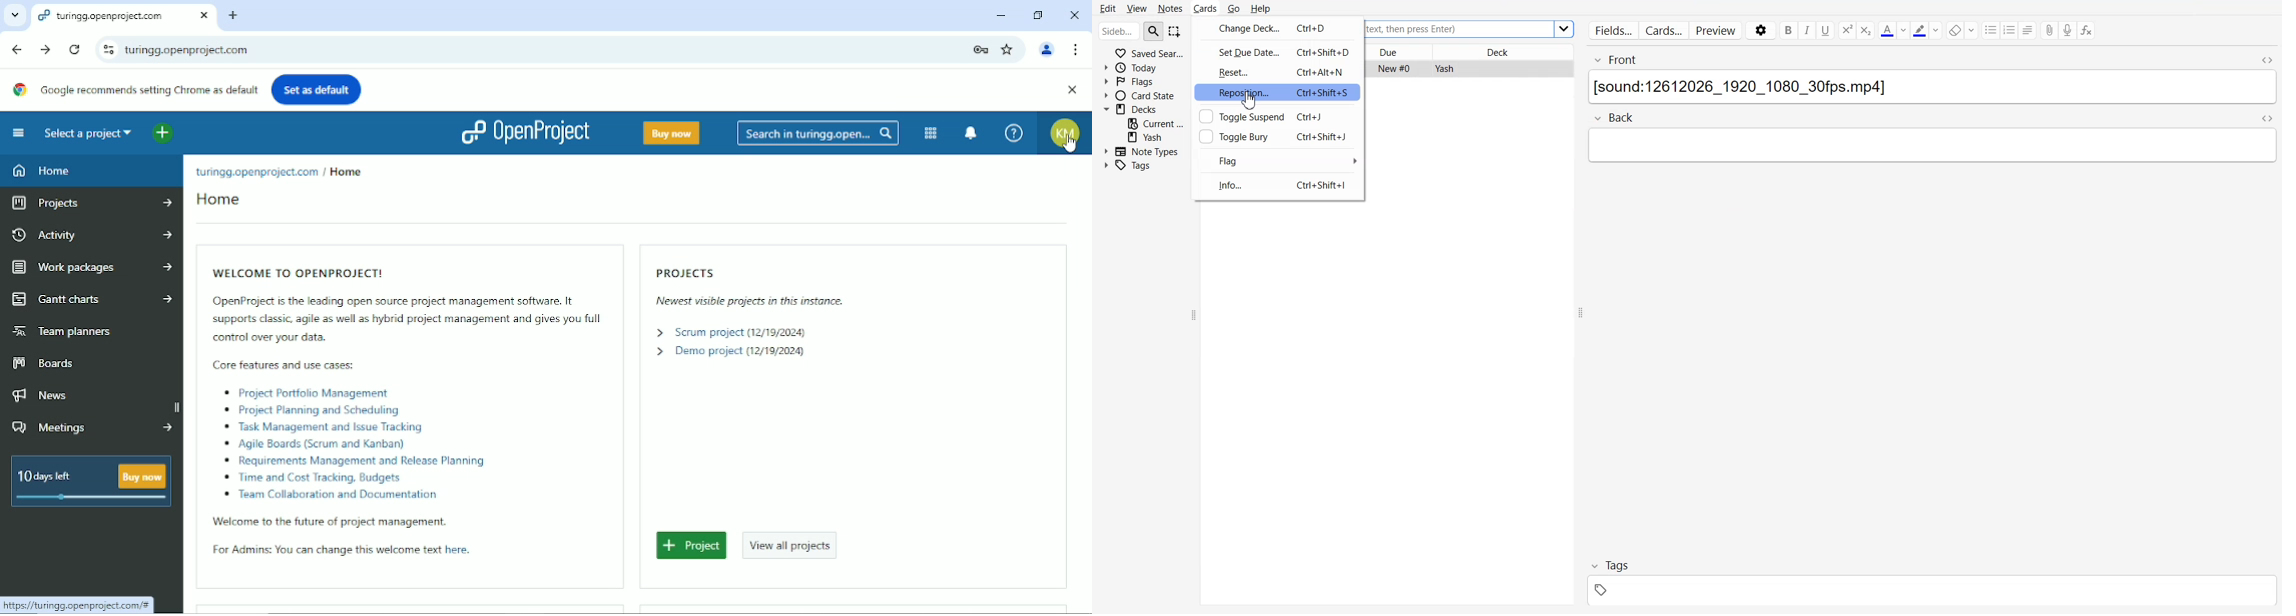  I want to click on Home, so click(218, 201).